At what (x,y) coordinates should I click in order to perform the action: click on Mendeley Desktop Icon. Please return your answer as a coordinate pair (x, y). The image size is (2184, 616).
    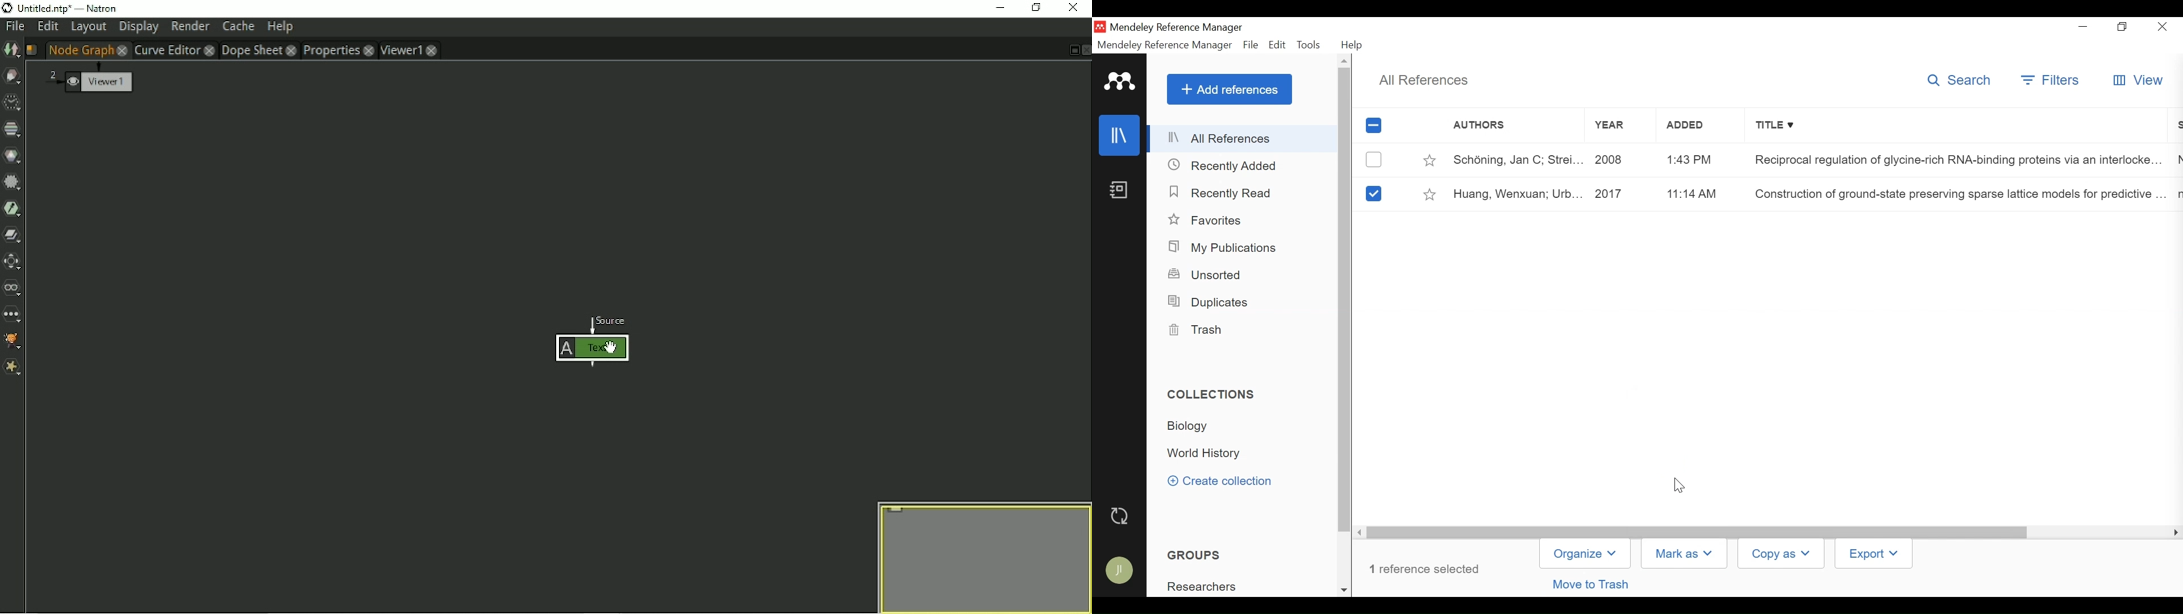
    Looking at the image, I should click on (1100, 28).